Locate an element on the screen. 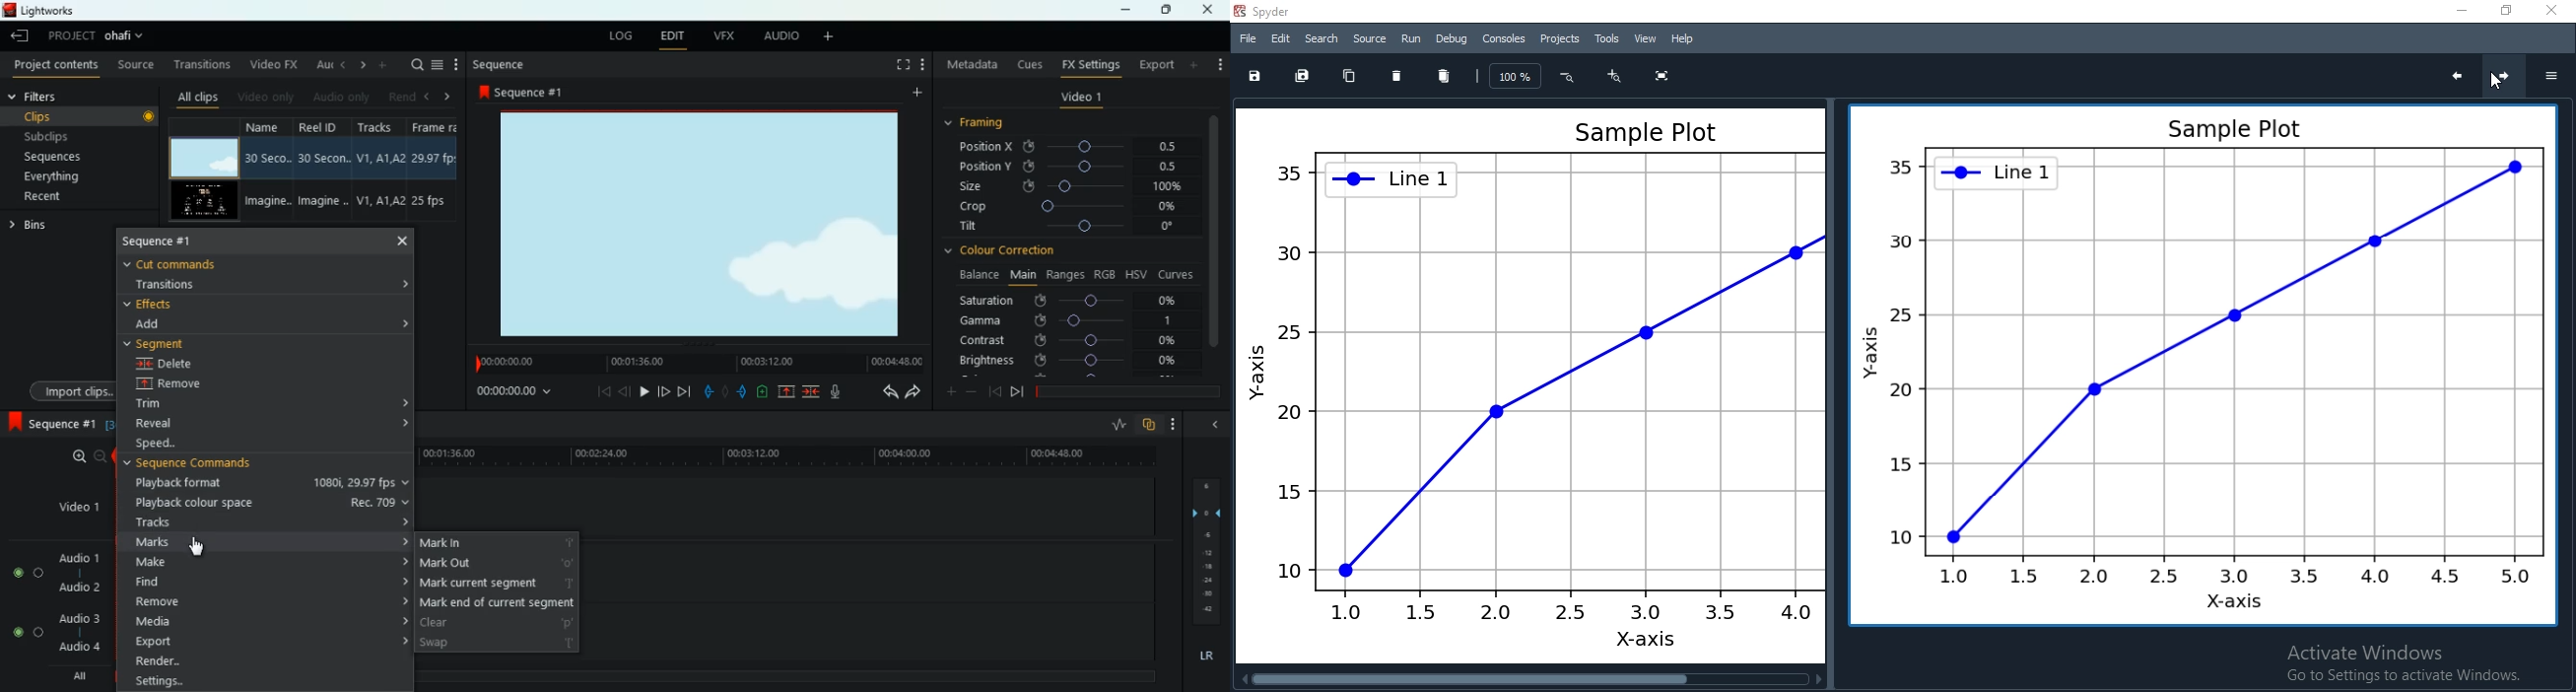 This screenshot has width=2576, height=700. timeline is located at coordinates (777, 455).